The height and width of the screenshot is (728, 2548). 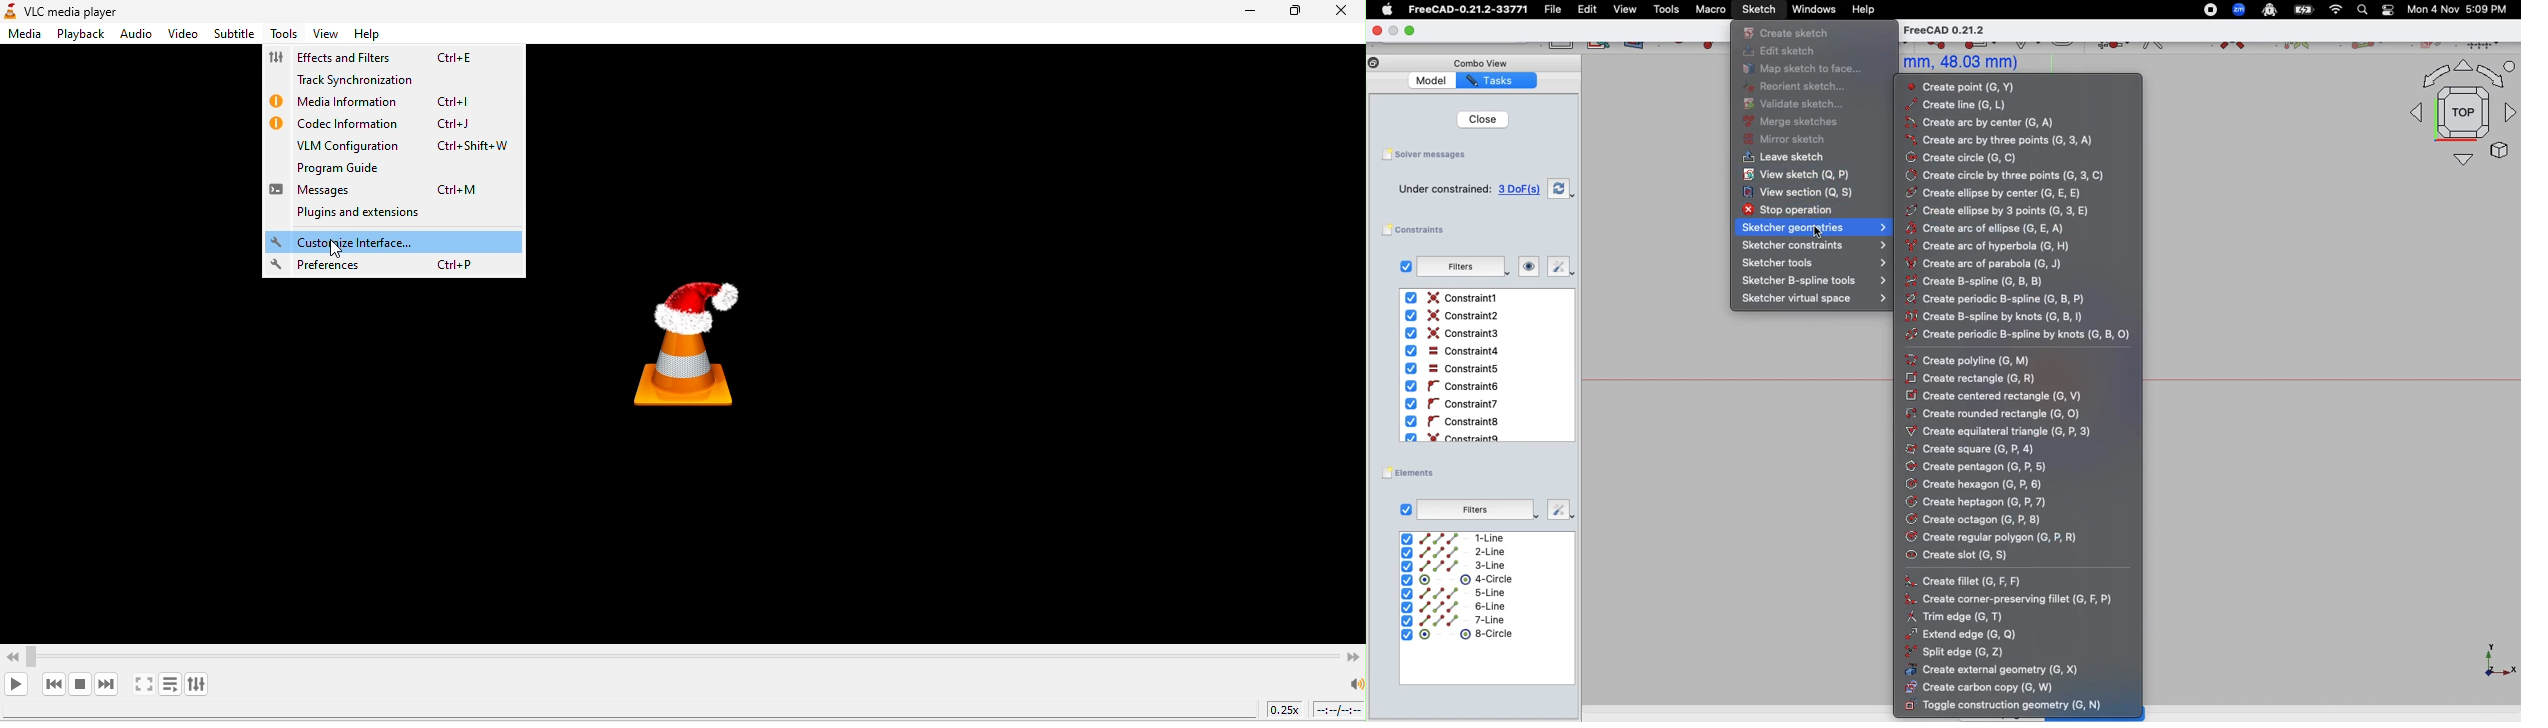 I want to click on Create carbon copy (G, W), so click(x=1985, y=688).